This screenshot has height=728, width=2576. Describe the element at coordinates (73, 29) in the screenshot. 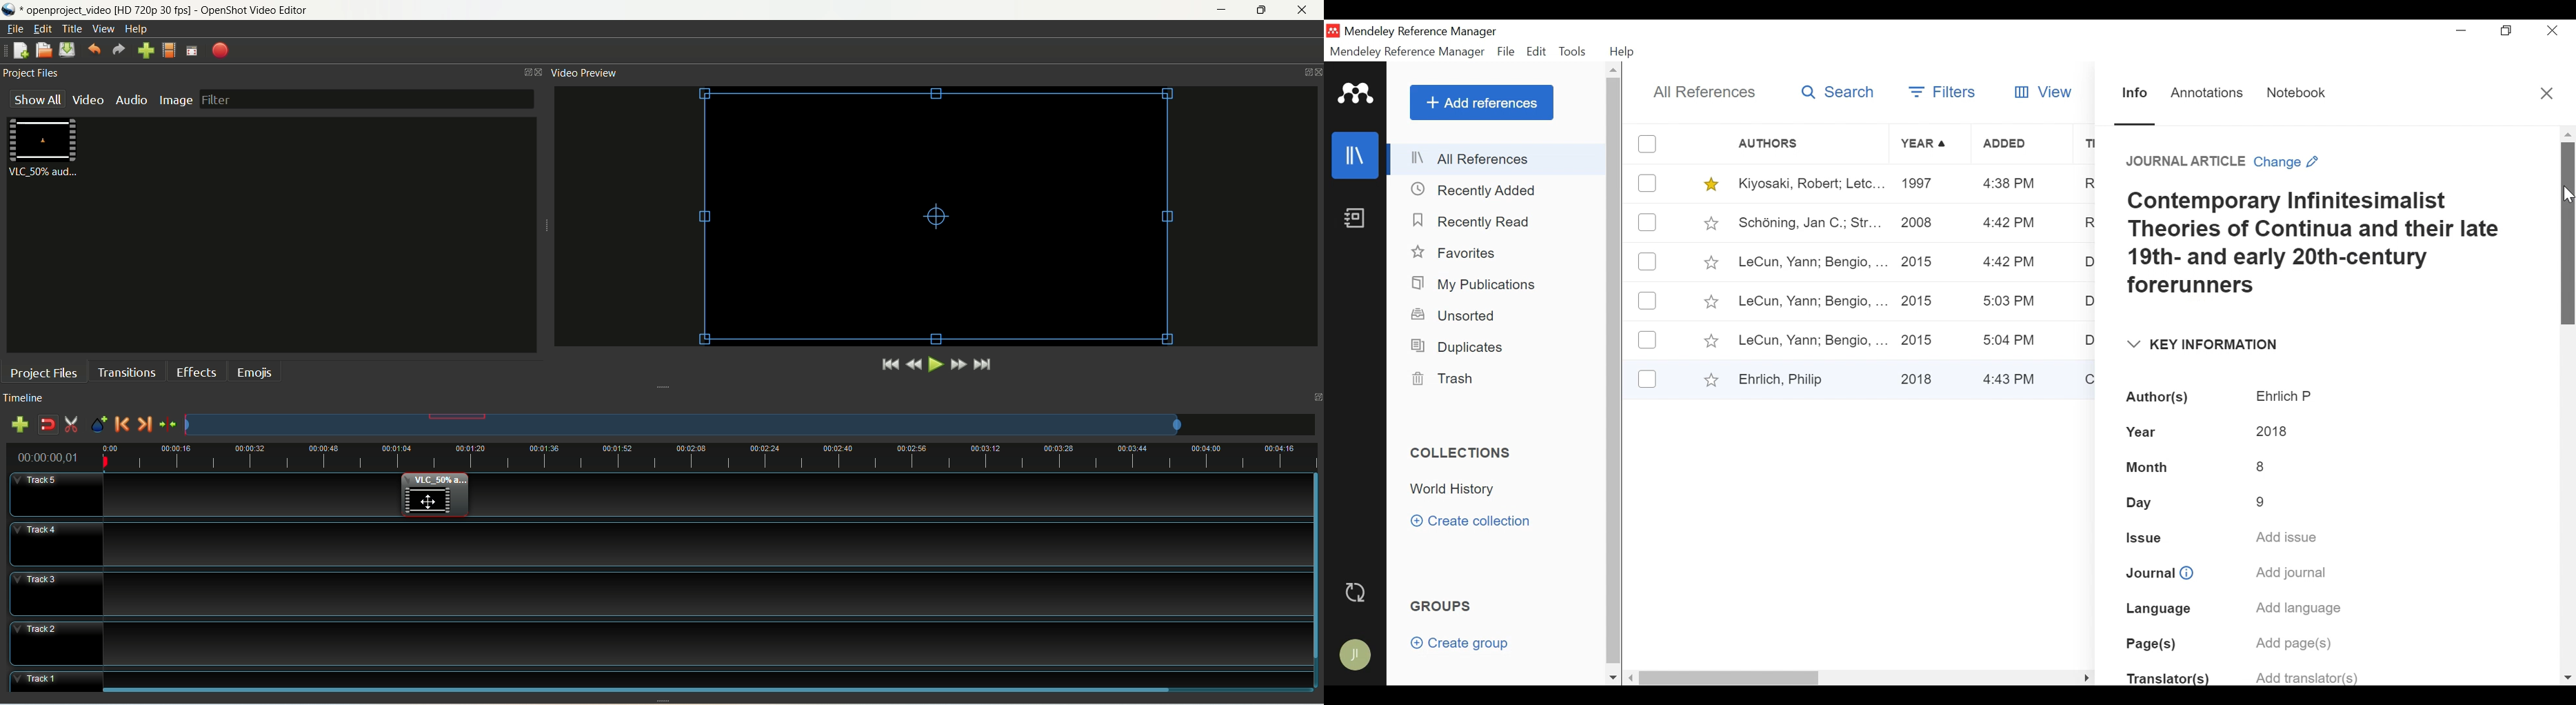

I see `title` at that location.